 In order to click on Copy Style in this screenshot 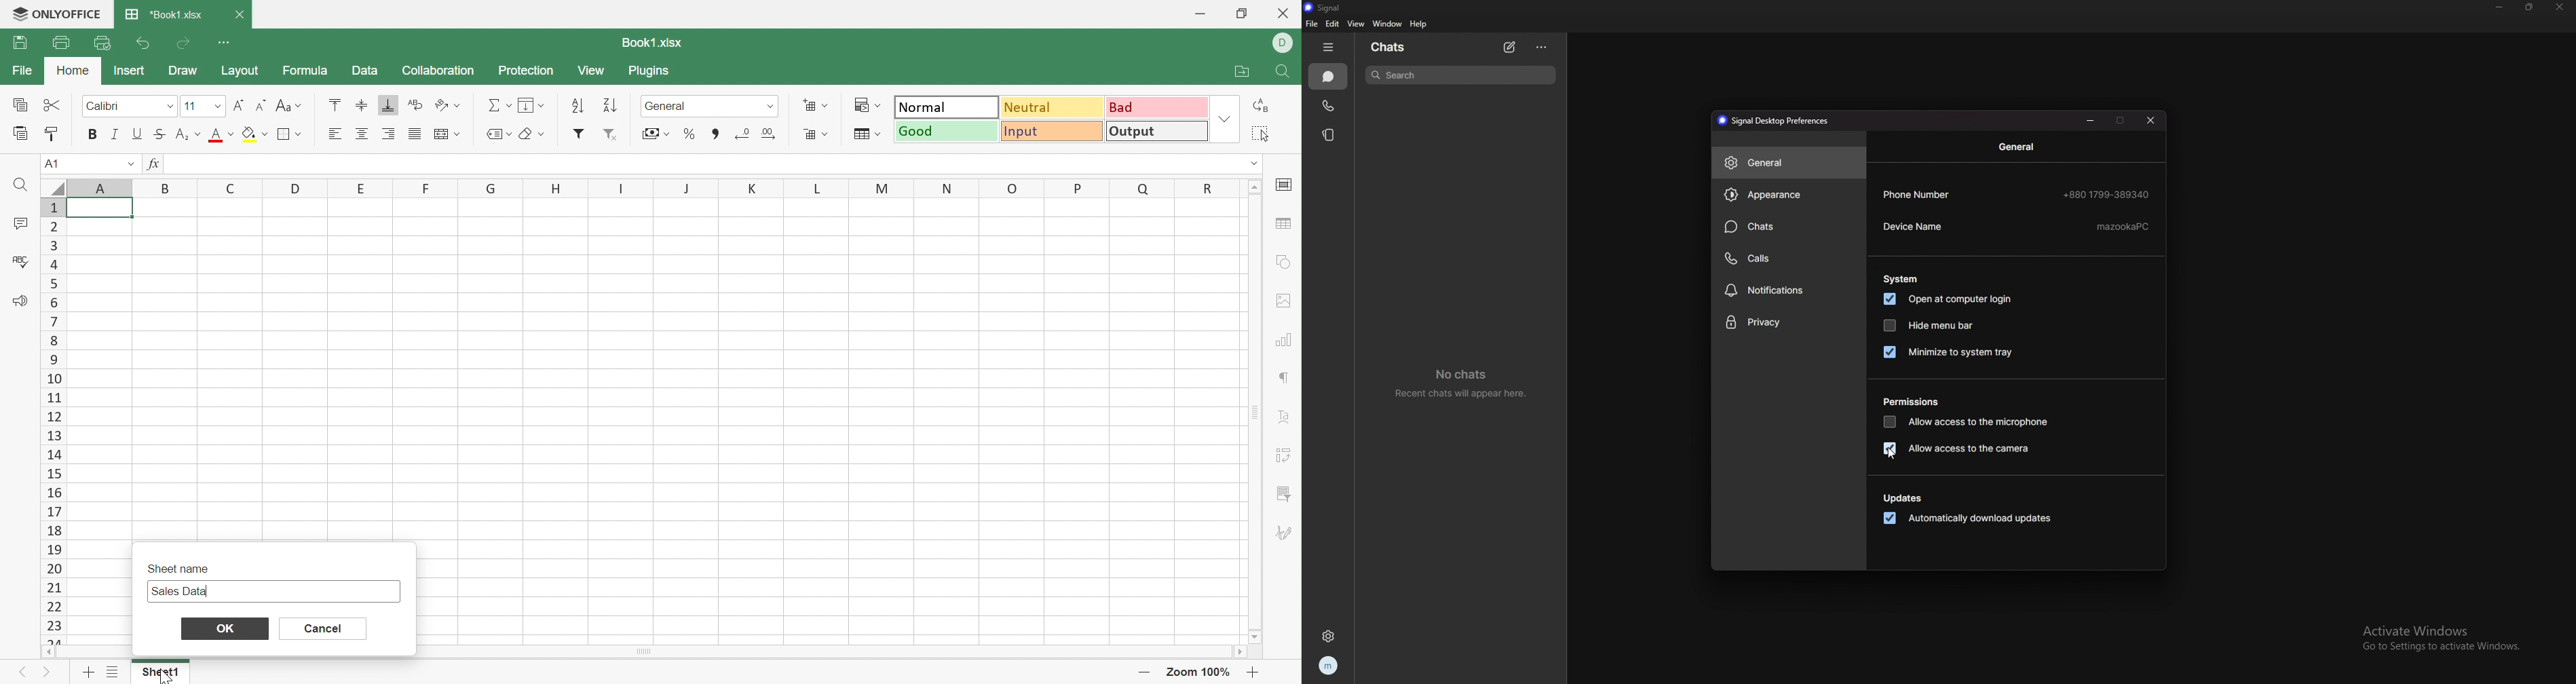, I will do `click(53, 132)`.